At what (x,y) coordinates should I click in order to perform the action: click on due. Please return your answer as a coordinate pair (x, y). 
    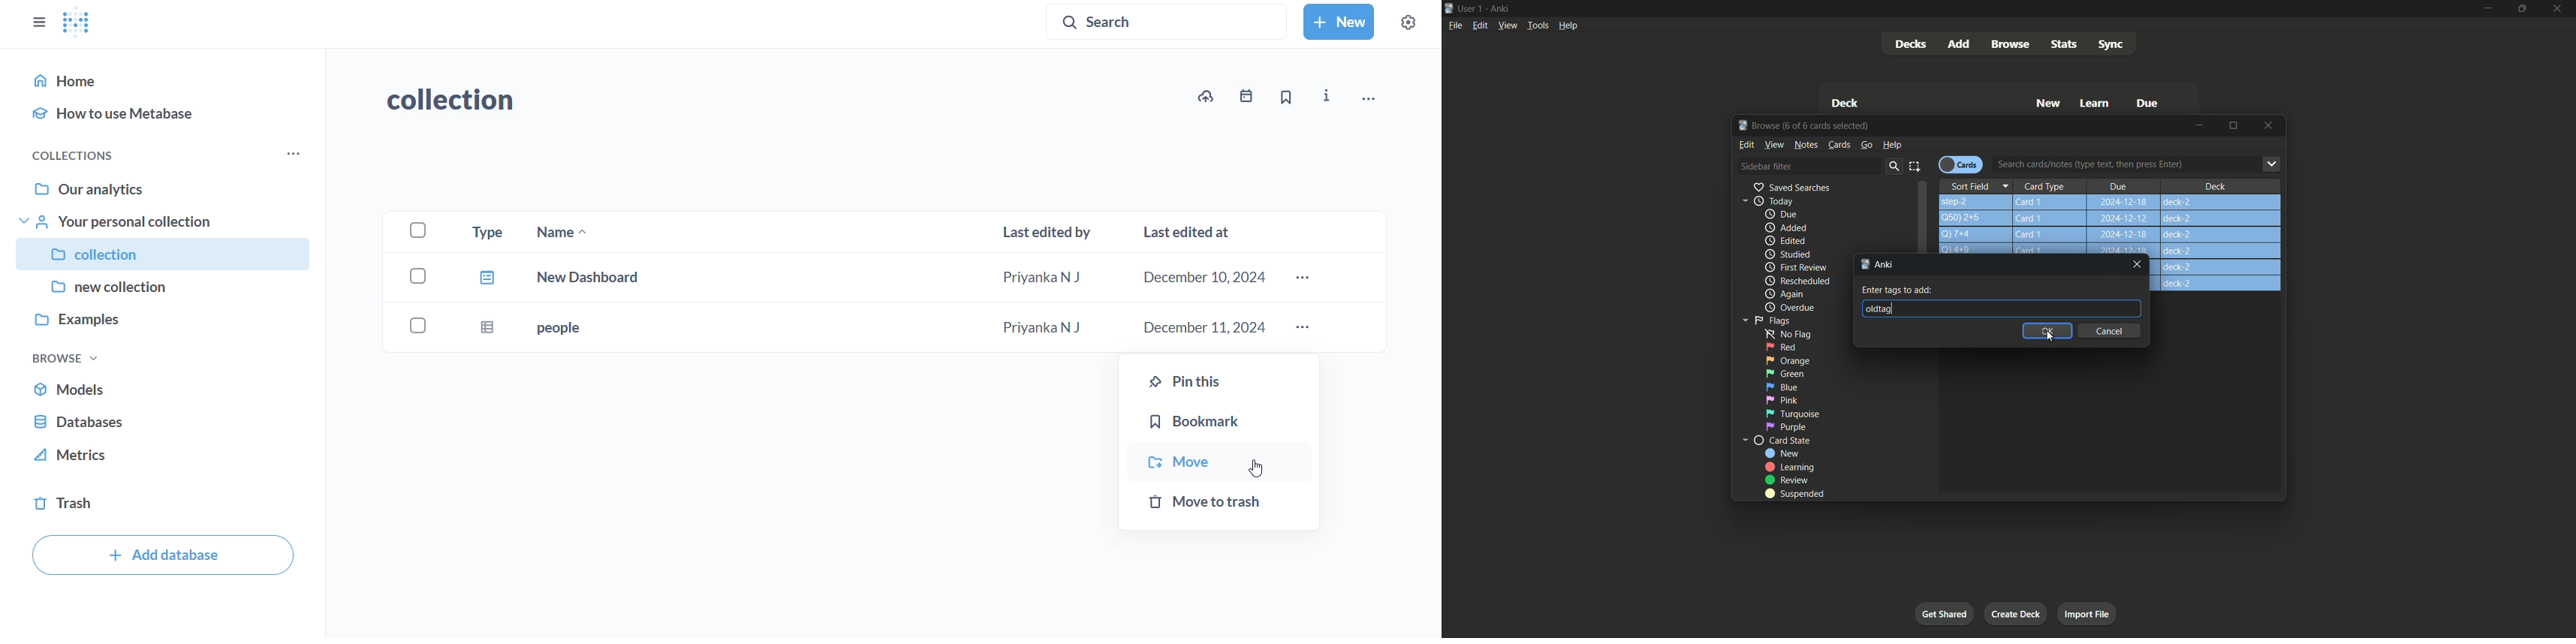
    Looking at the image, I should click on (1781, 215).